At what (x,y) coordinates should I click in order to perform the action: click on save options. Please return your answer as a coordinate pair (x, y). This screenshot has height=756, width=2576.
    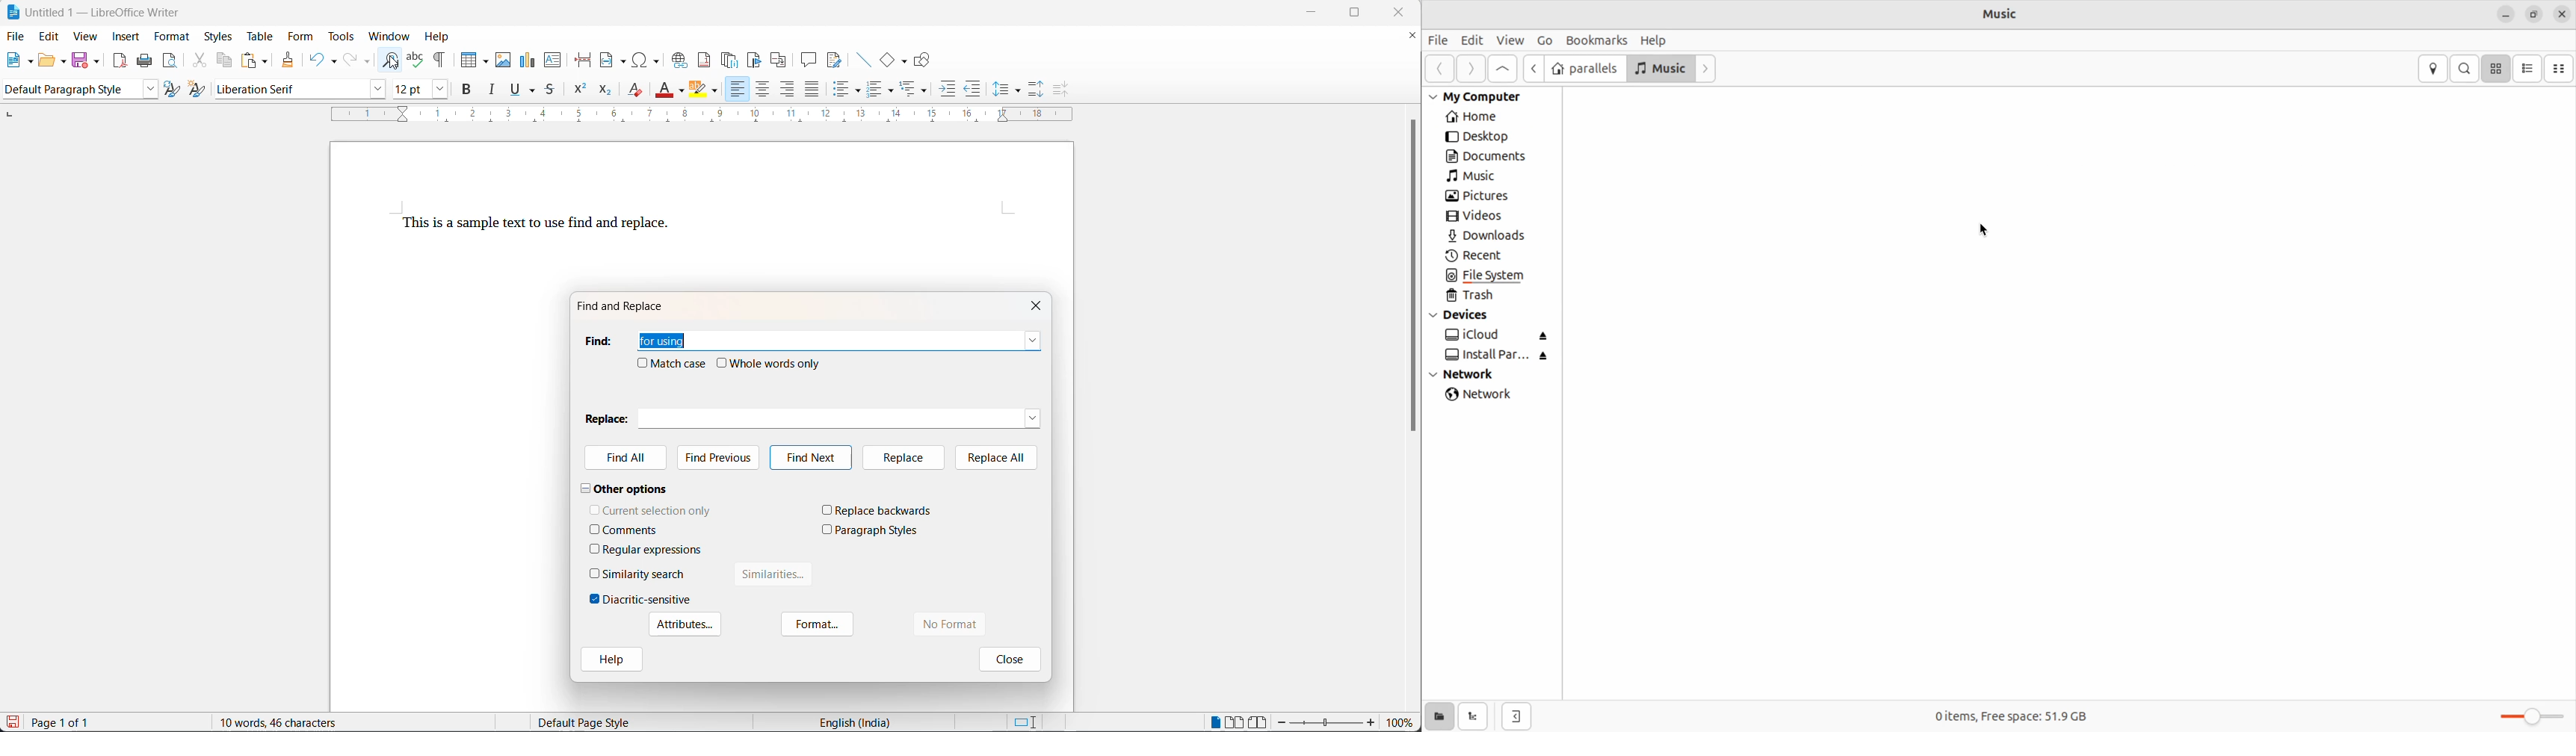
    Looking at the image, I should click on (97, 61).